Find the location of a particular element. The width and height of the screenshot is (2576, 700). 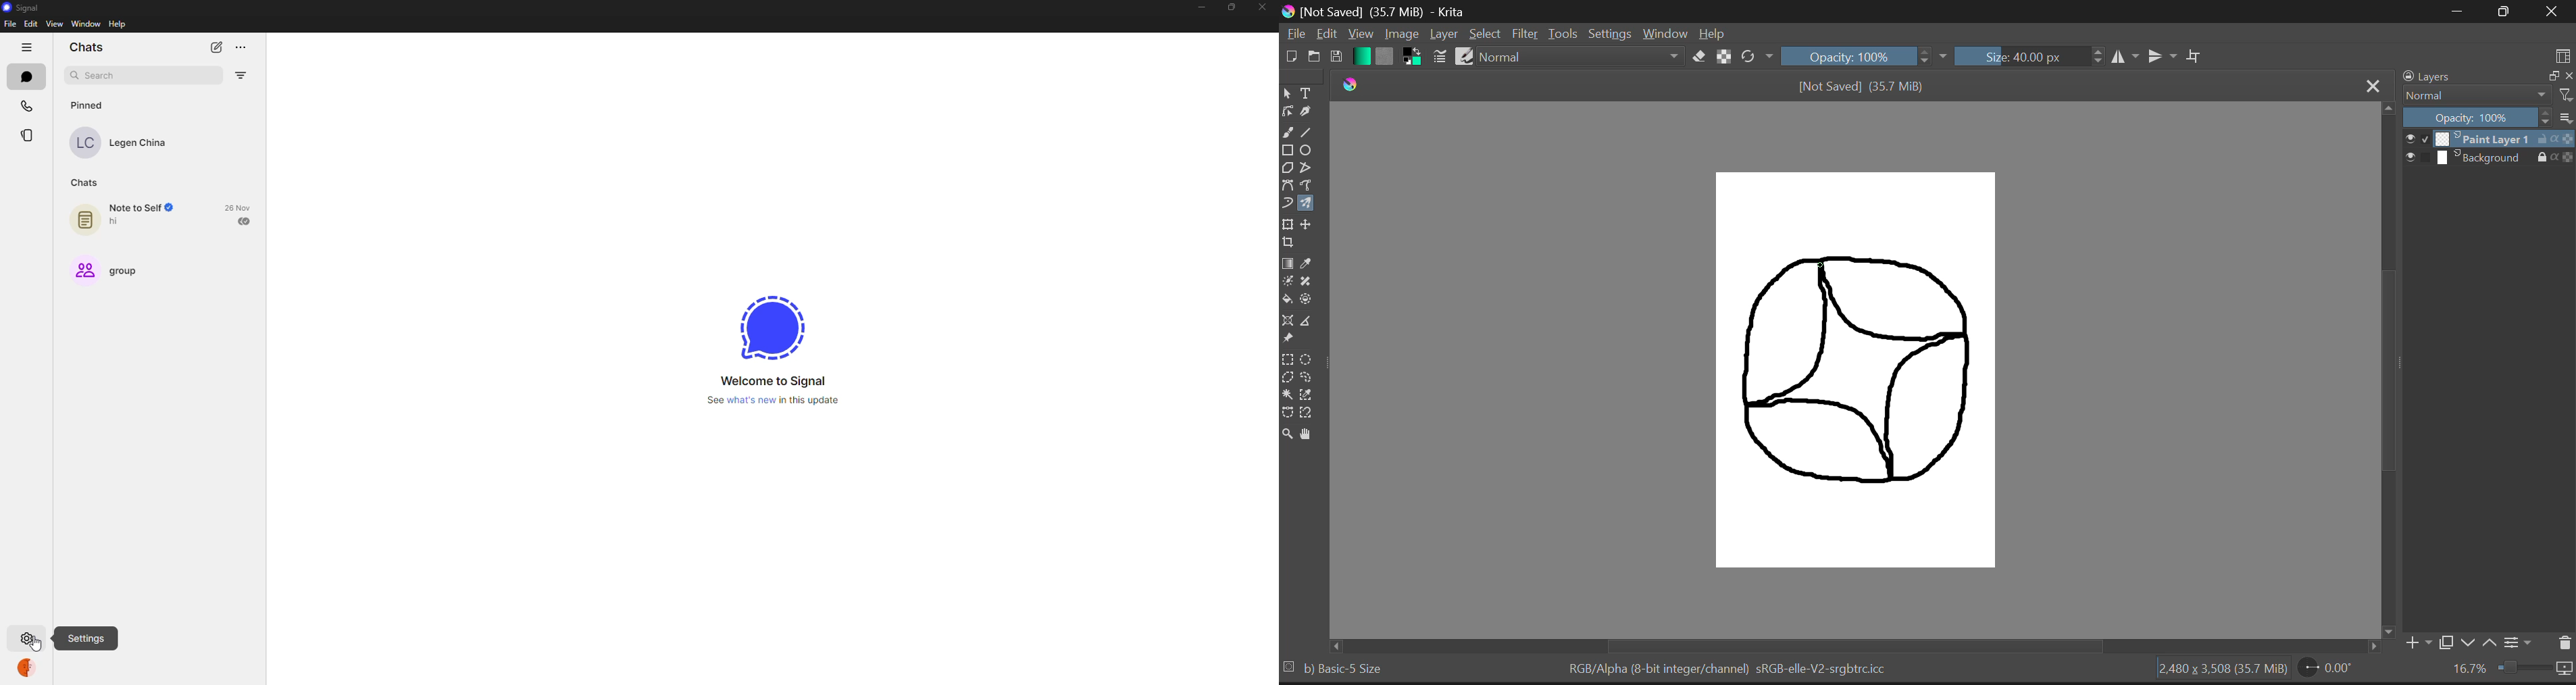

Freehand Path Tool is located at coordinates (1308, 184).